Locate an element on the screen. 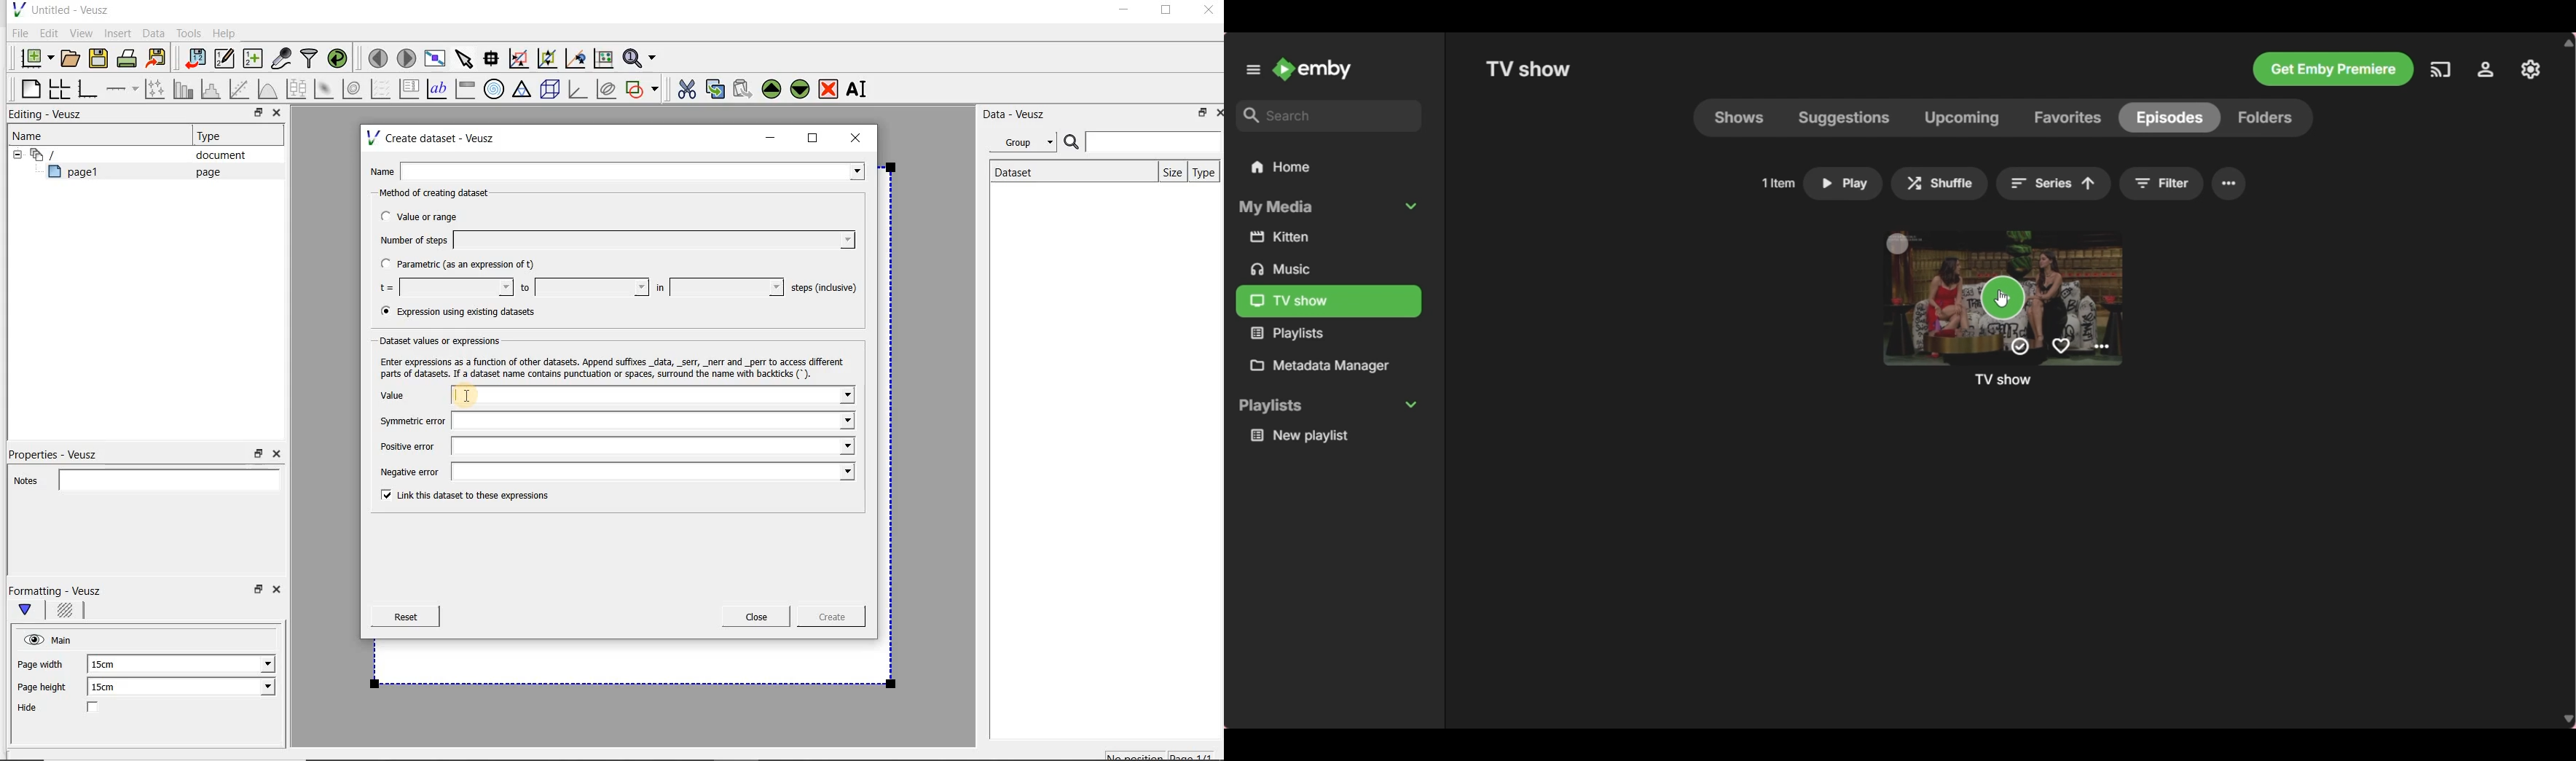  Parametric (as an expression of t) is located at coordinates (464, 265).